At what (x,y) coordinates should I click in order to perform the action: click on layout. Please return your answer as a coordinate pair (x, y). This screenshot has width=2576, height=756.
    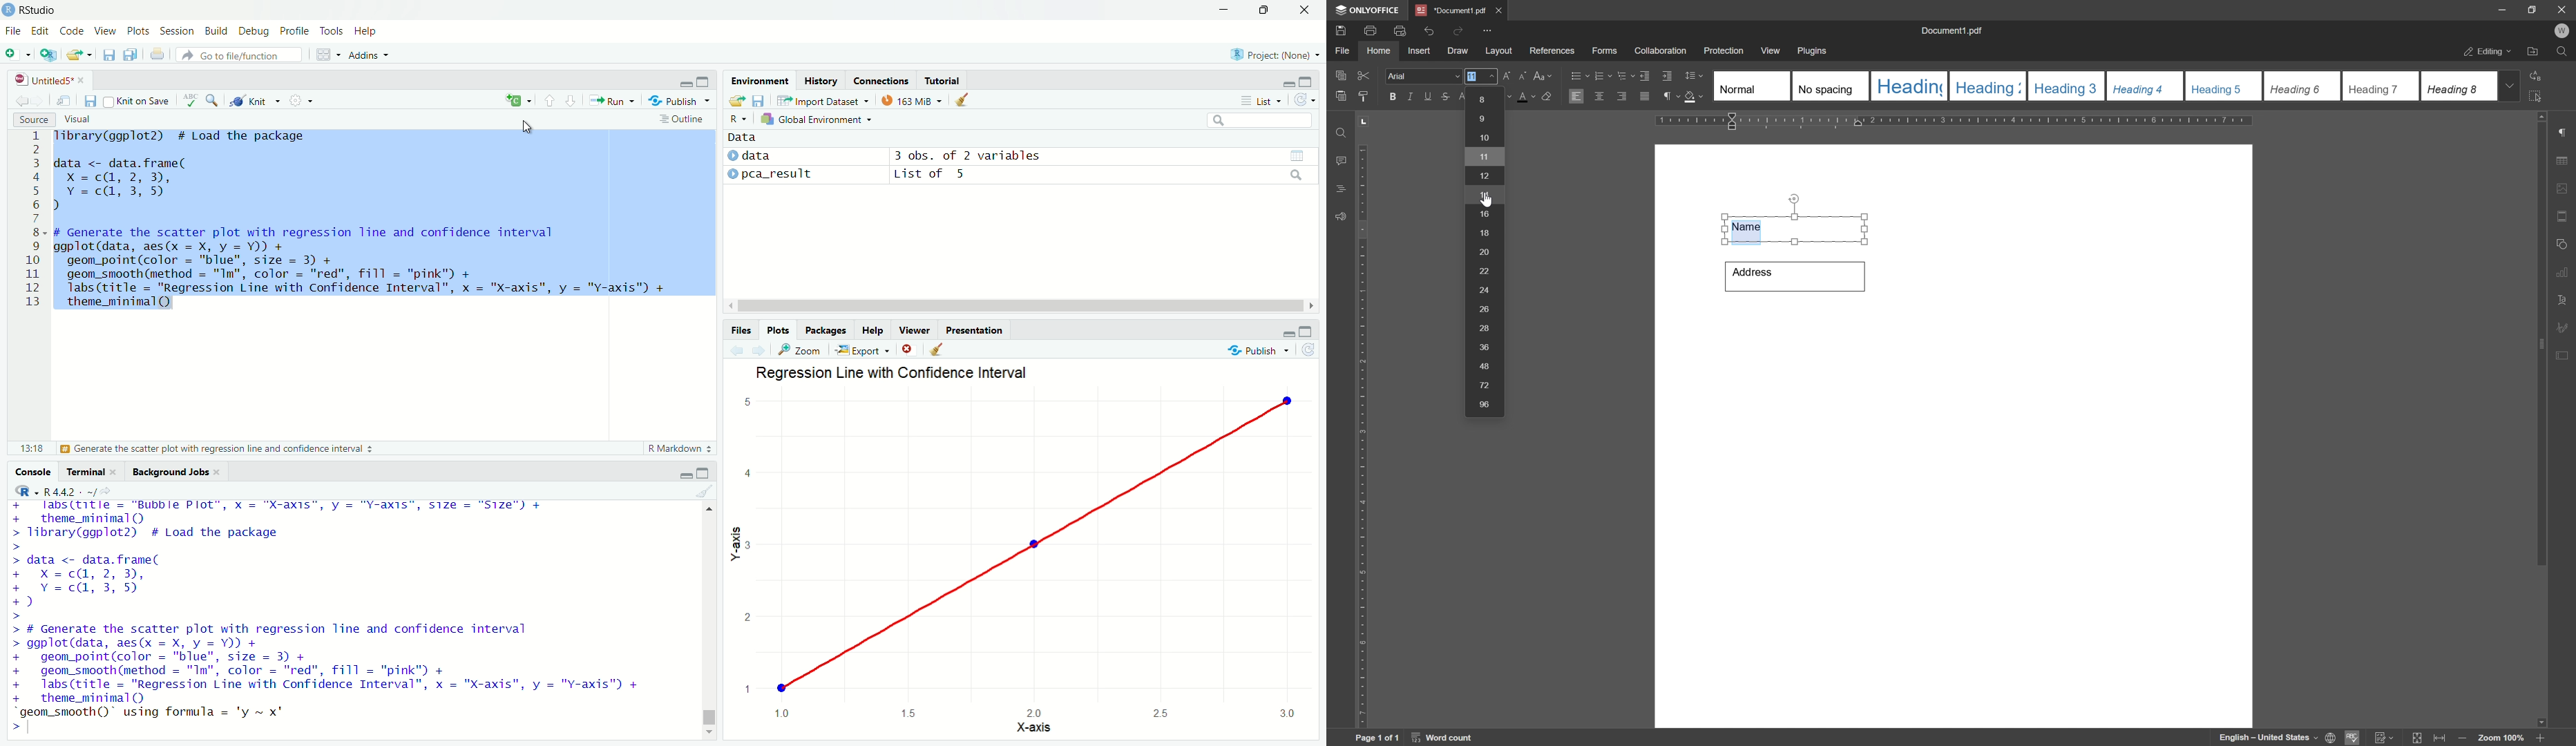
    Looking at the image, I should click on (1498, 51).